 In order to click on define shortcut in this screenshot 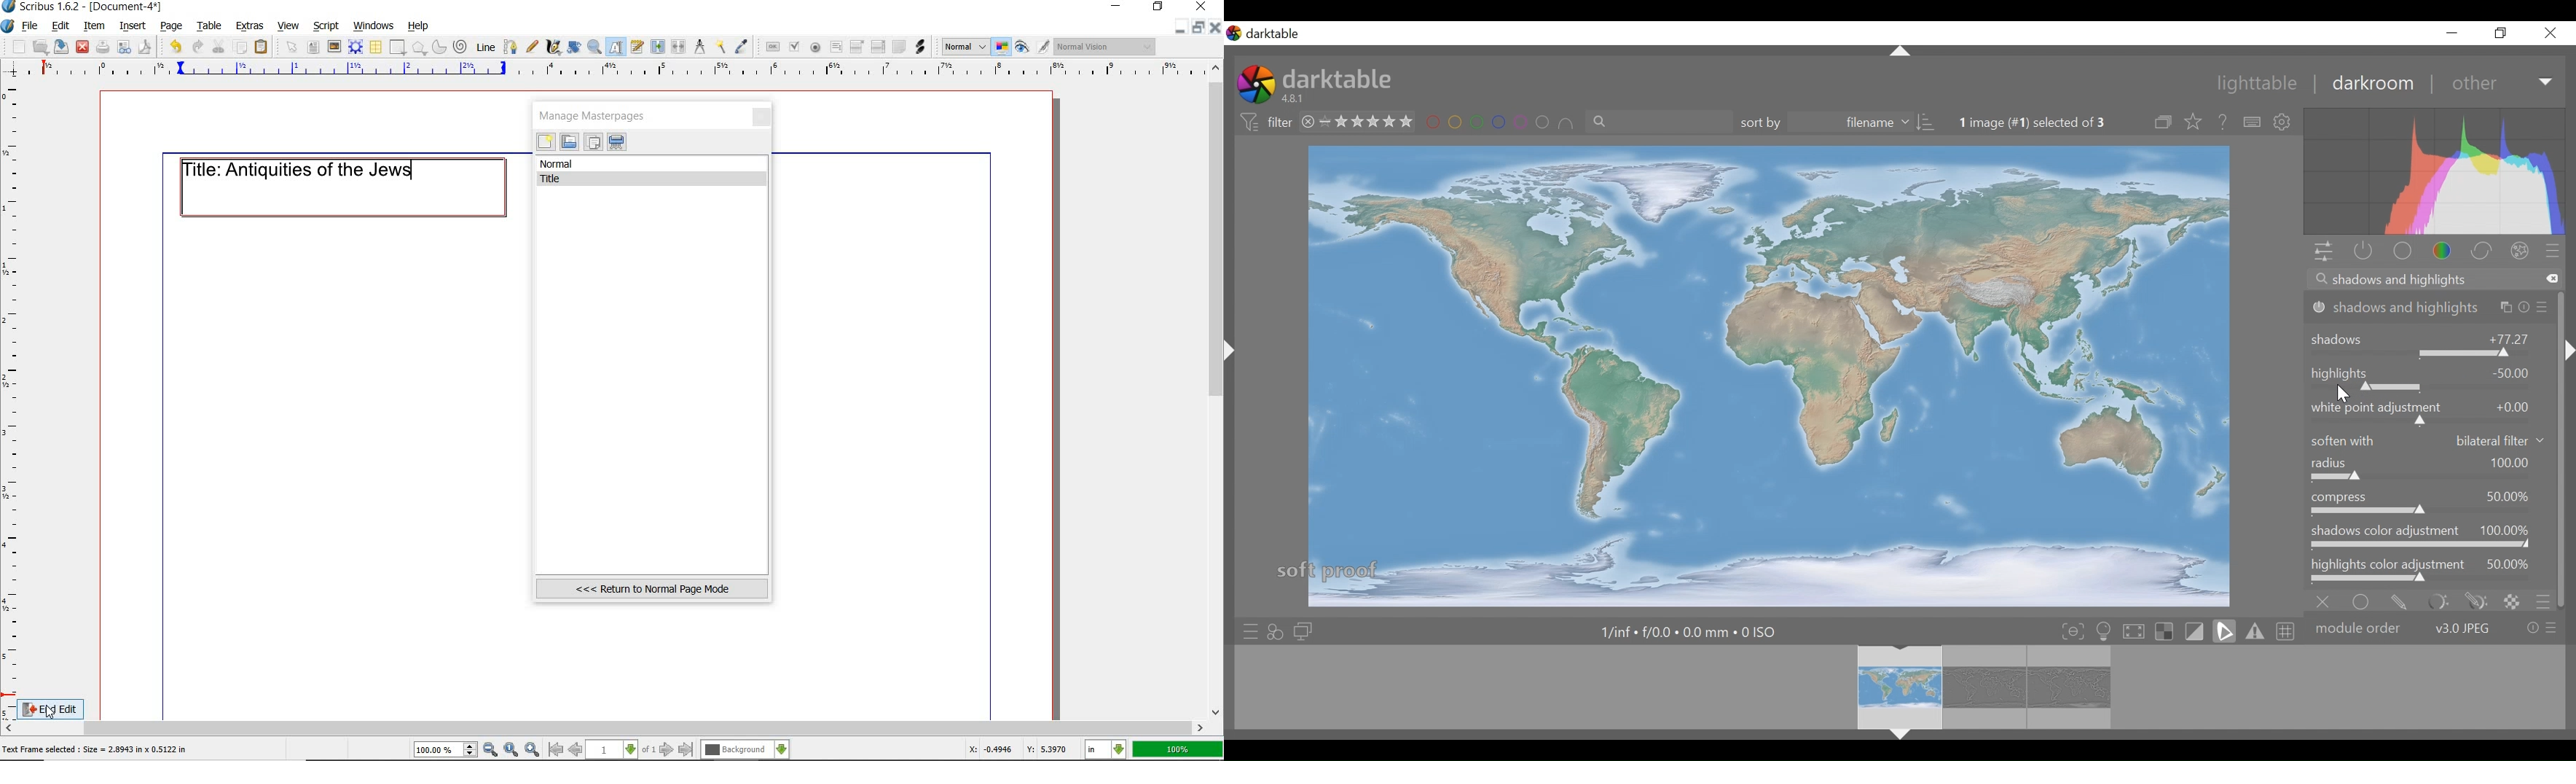, I will do `click(2251, 122)`.